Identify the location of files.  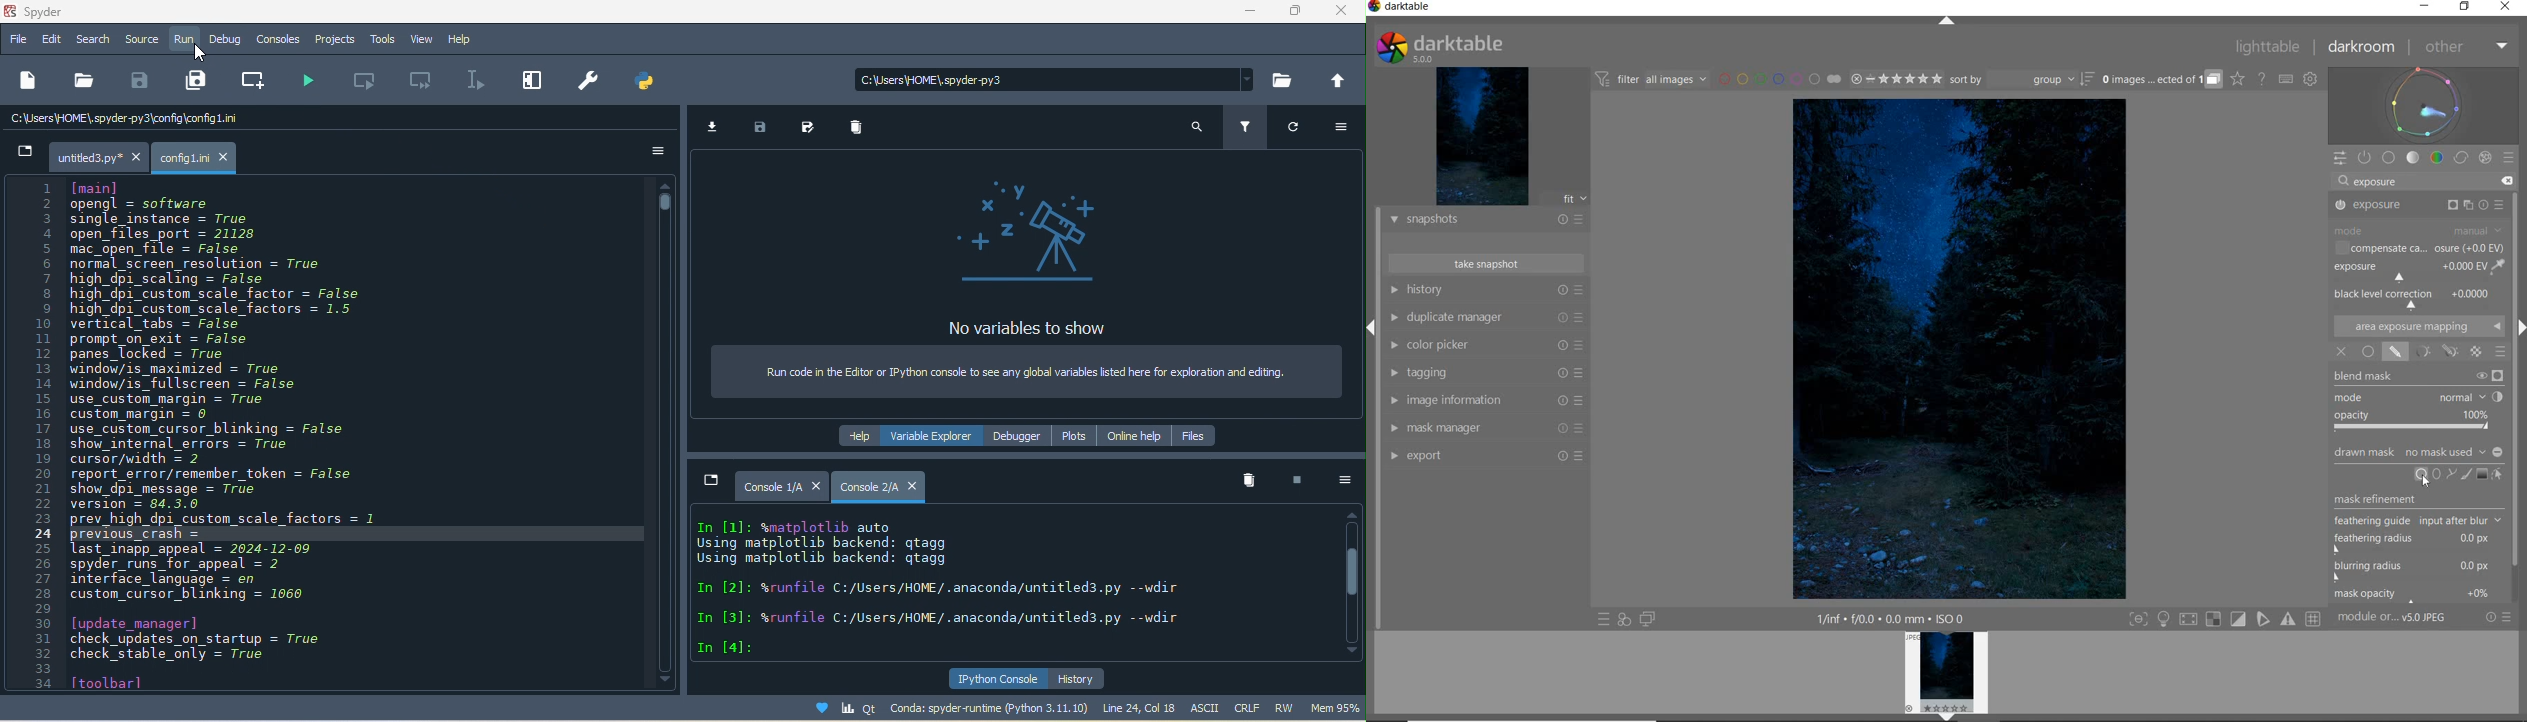
(1192, 435).